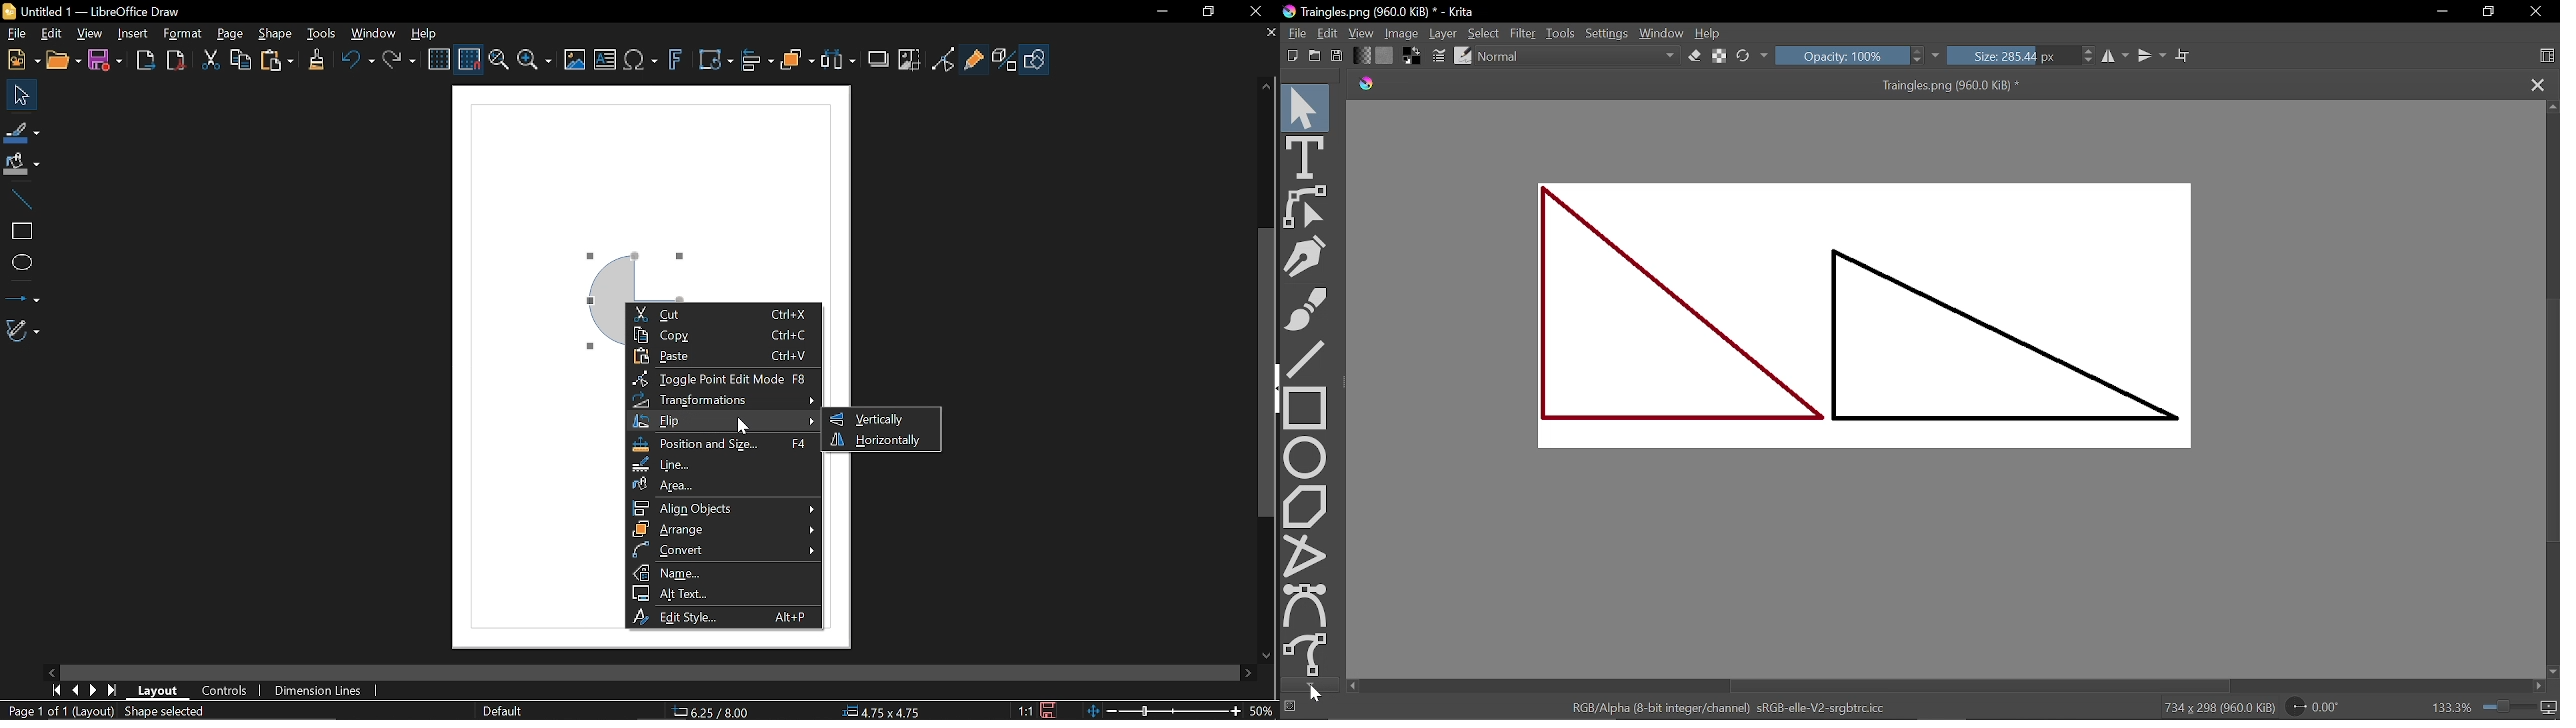 This screenshot has height=728, width=2576. Describe the element at coordinates (2442, 11) in the screenshot. I see `Minimize` at that location.